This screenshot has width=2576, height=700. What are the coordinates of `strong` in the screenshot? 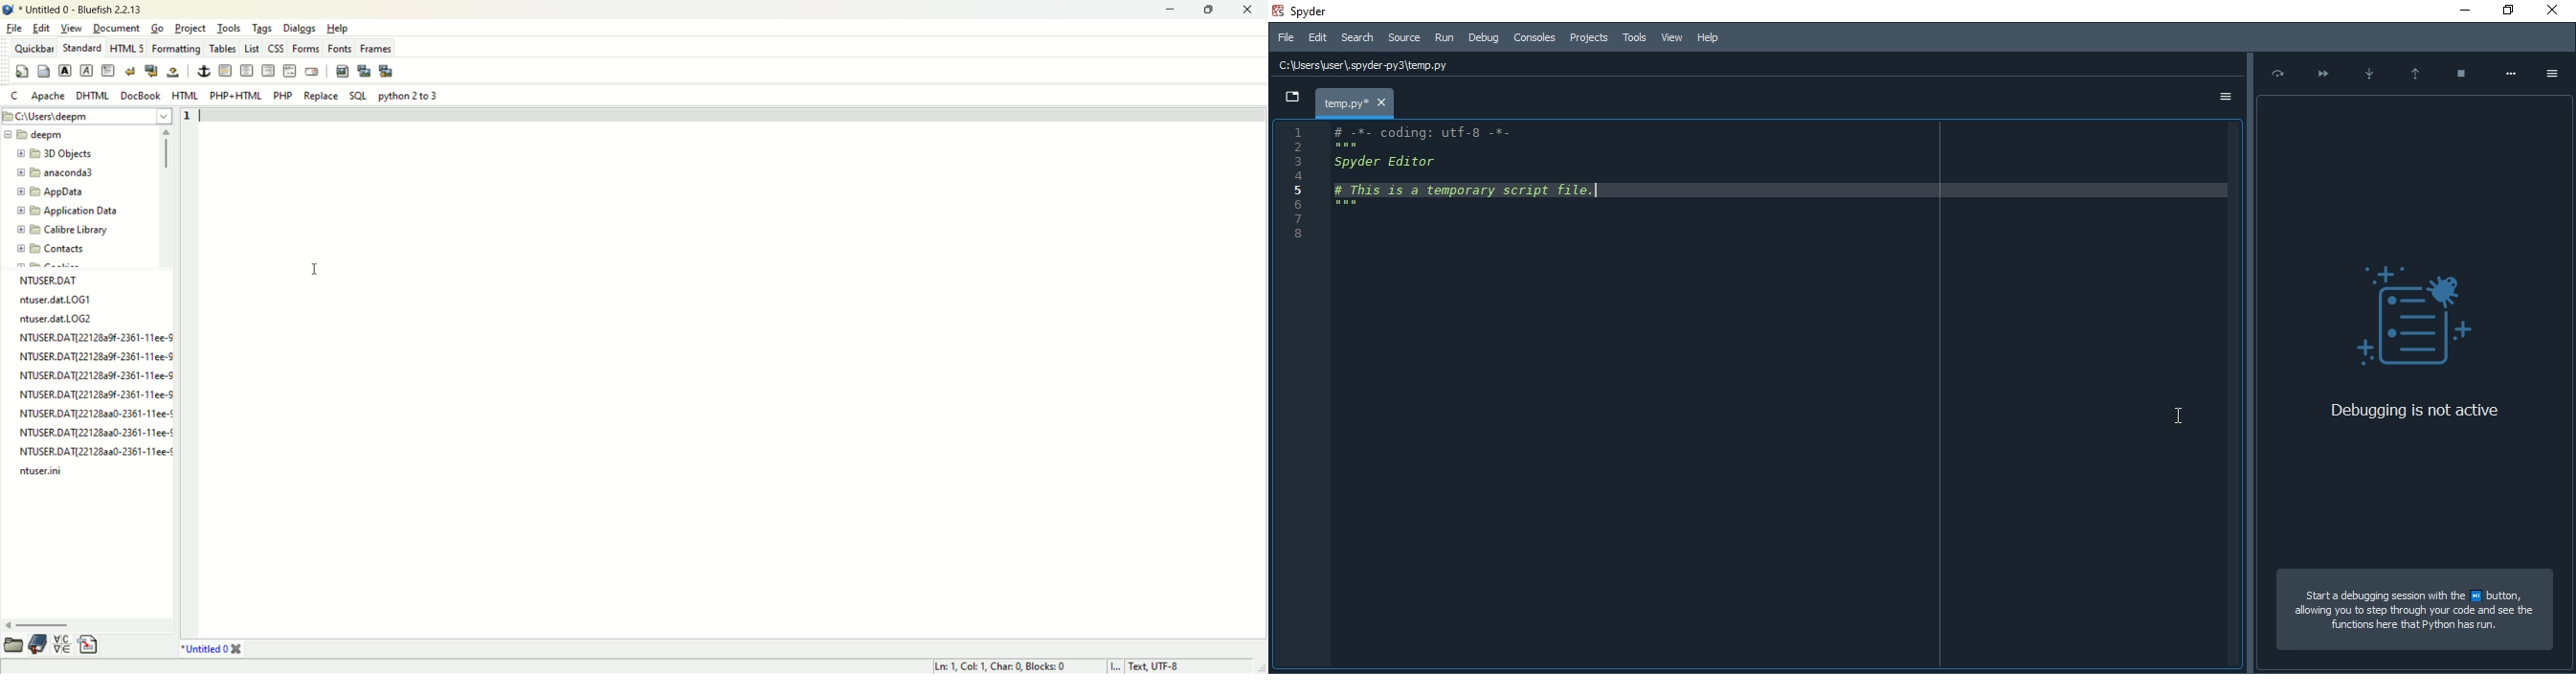 It's located at (65, 71).